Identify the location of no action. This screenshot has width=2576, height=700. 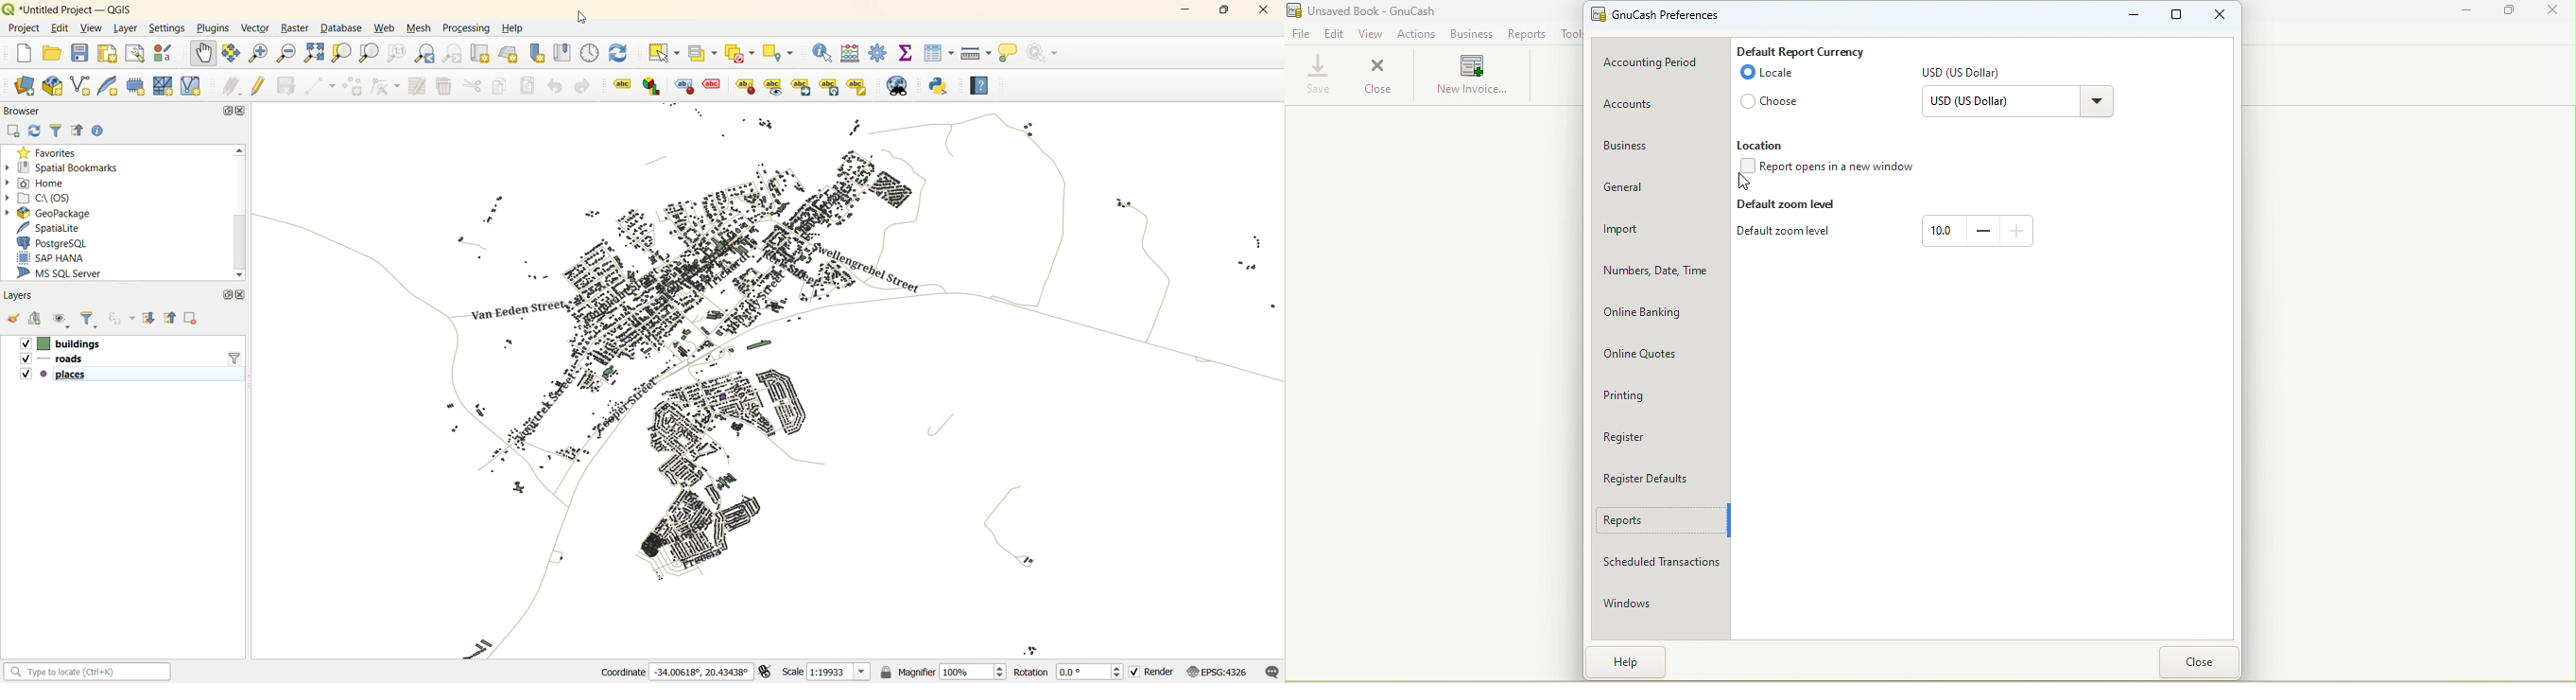
(1047, 53).